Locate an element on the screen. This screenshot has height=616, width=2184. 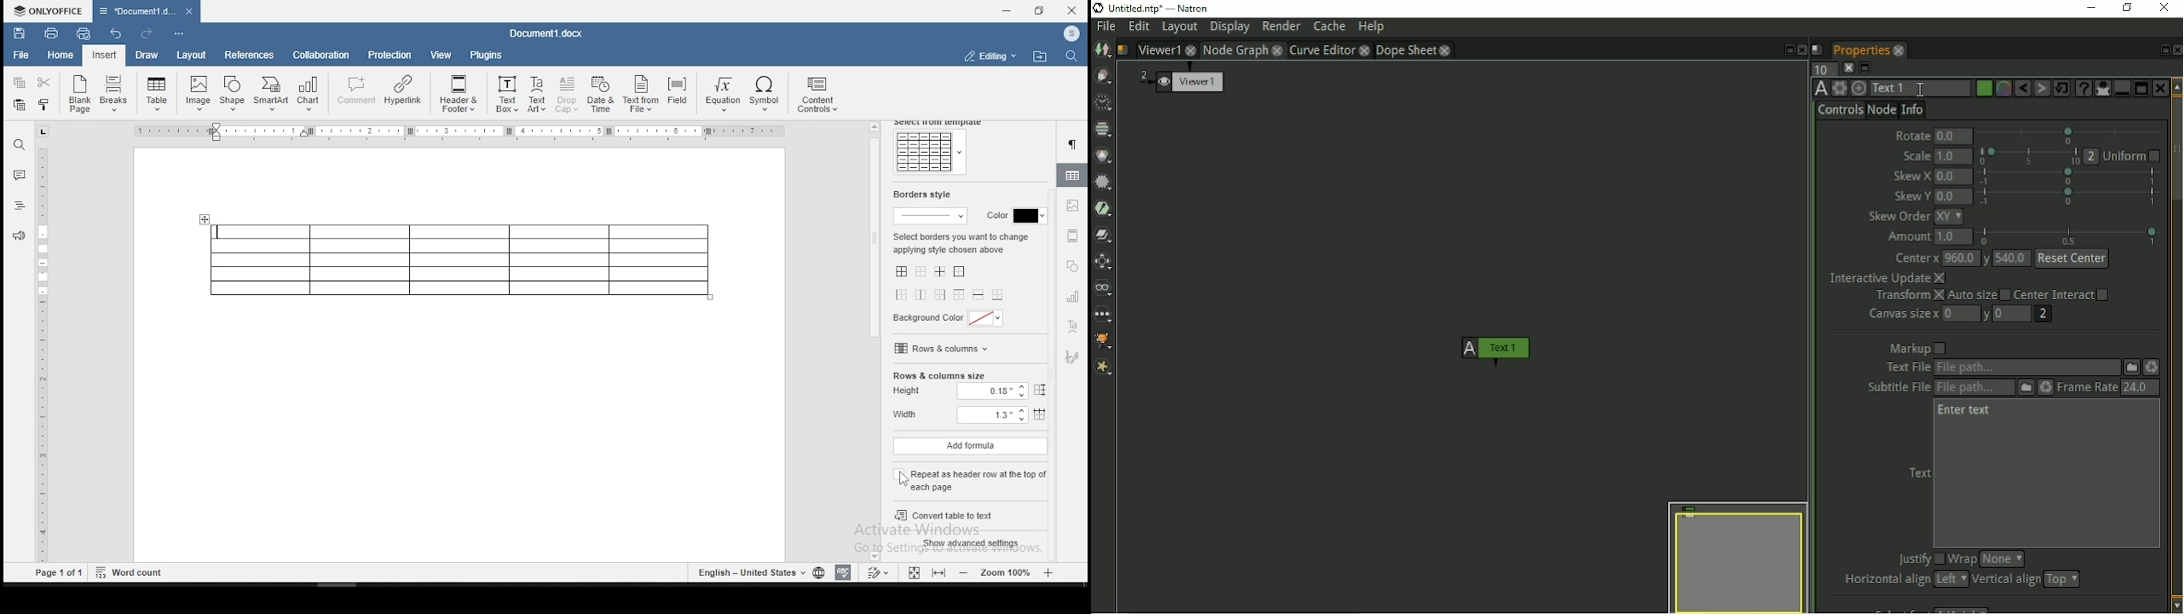
restore is located at coordinates (1040, 11).